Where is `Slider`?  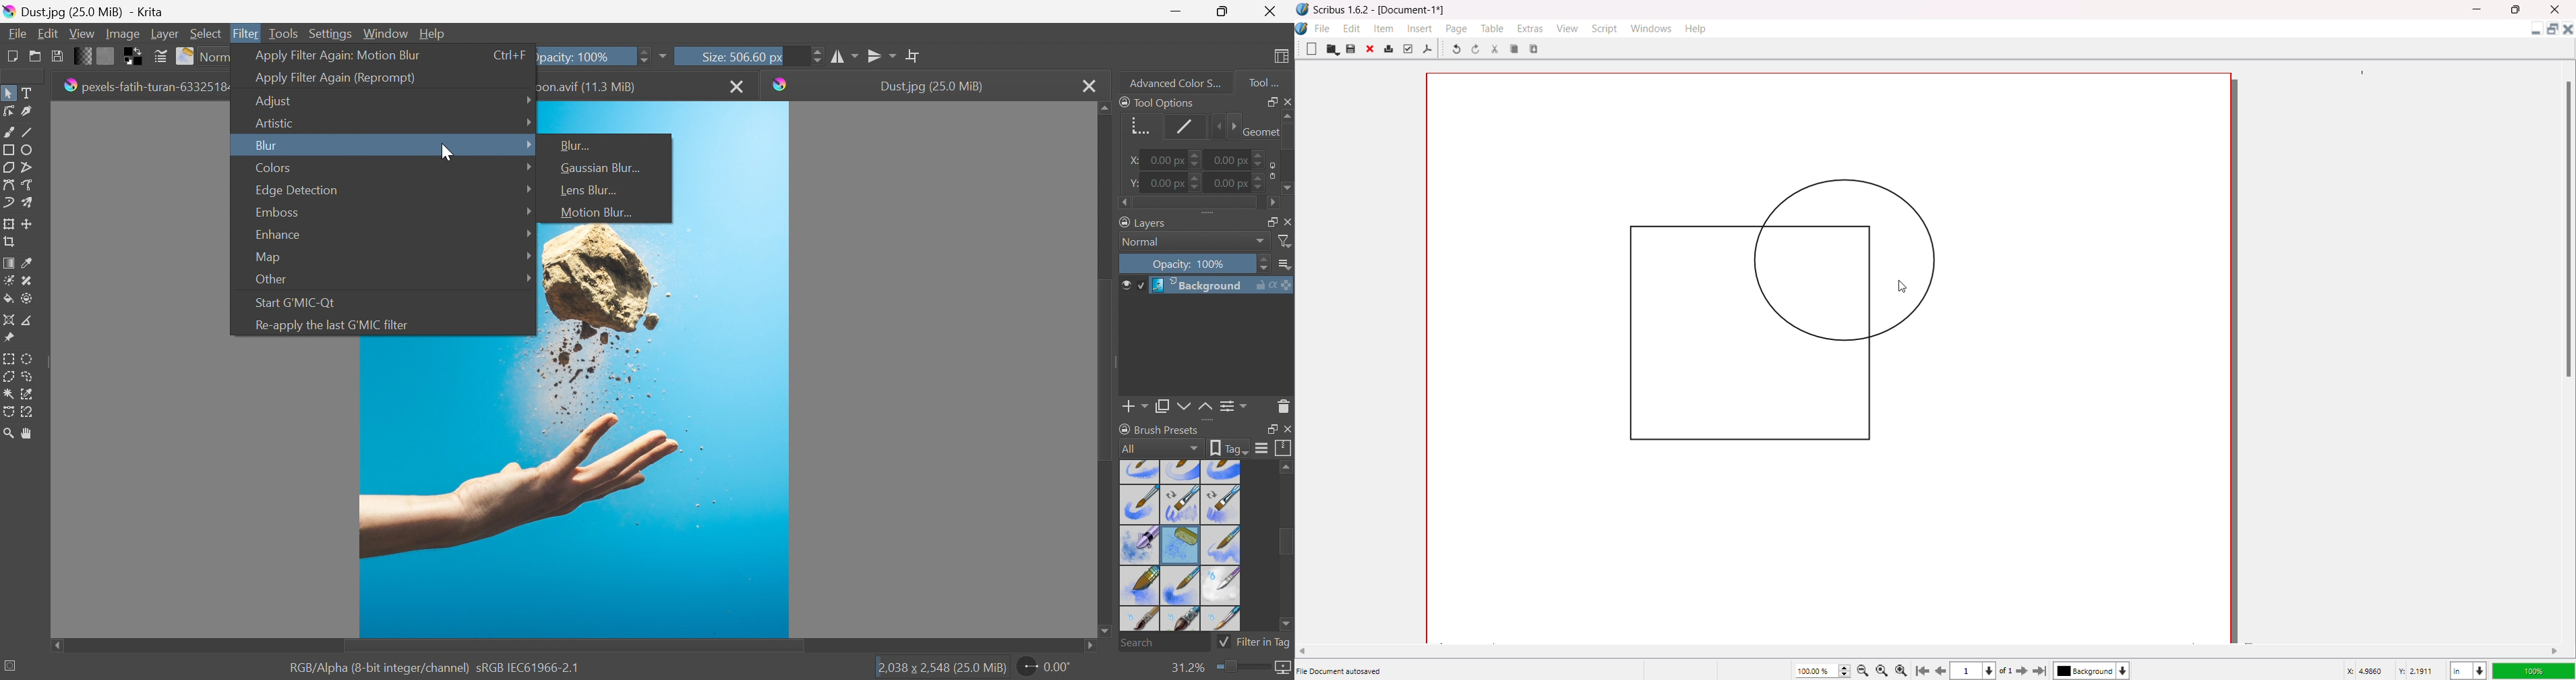
Slider is located at coordinates (1240, 667).